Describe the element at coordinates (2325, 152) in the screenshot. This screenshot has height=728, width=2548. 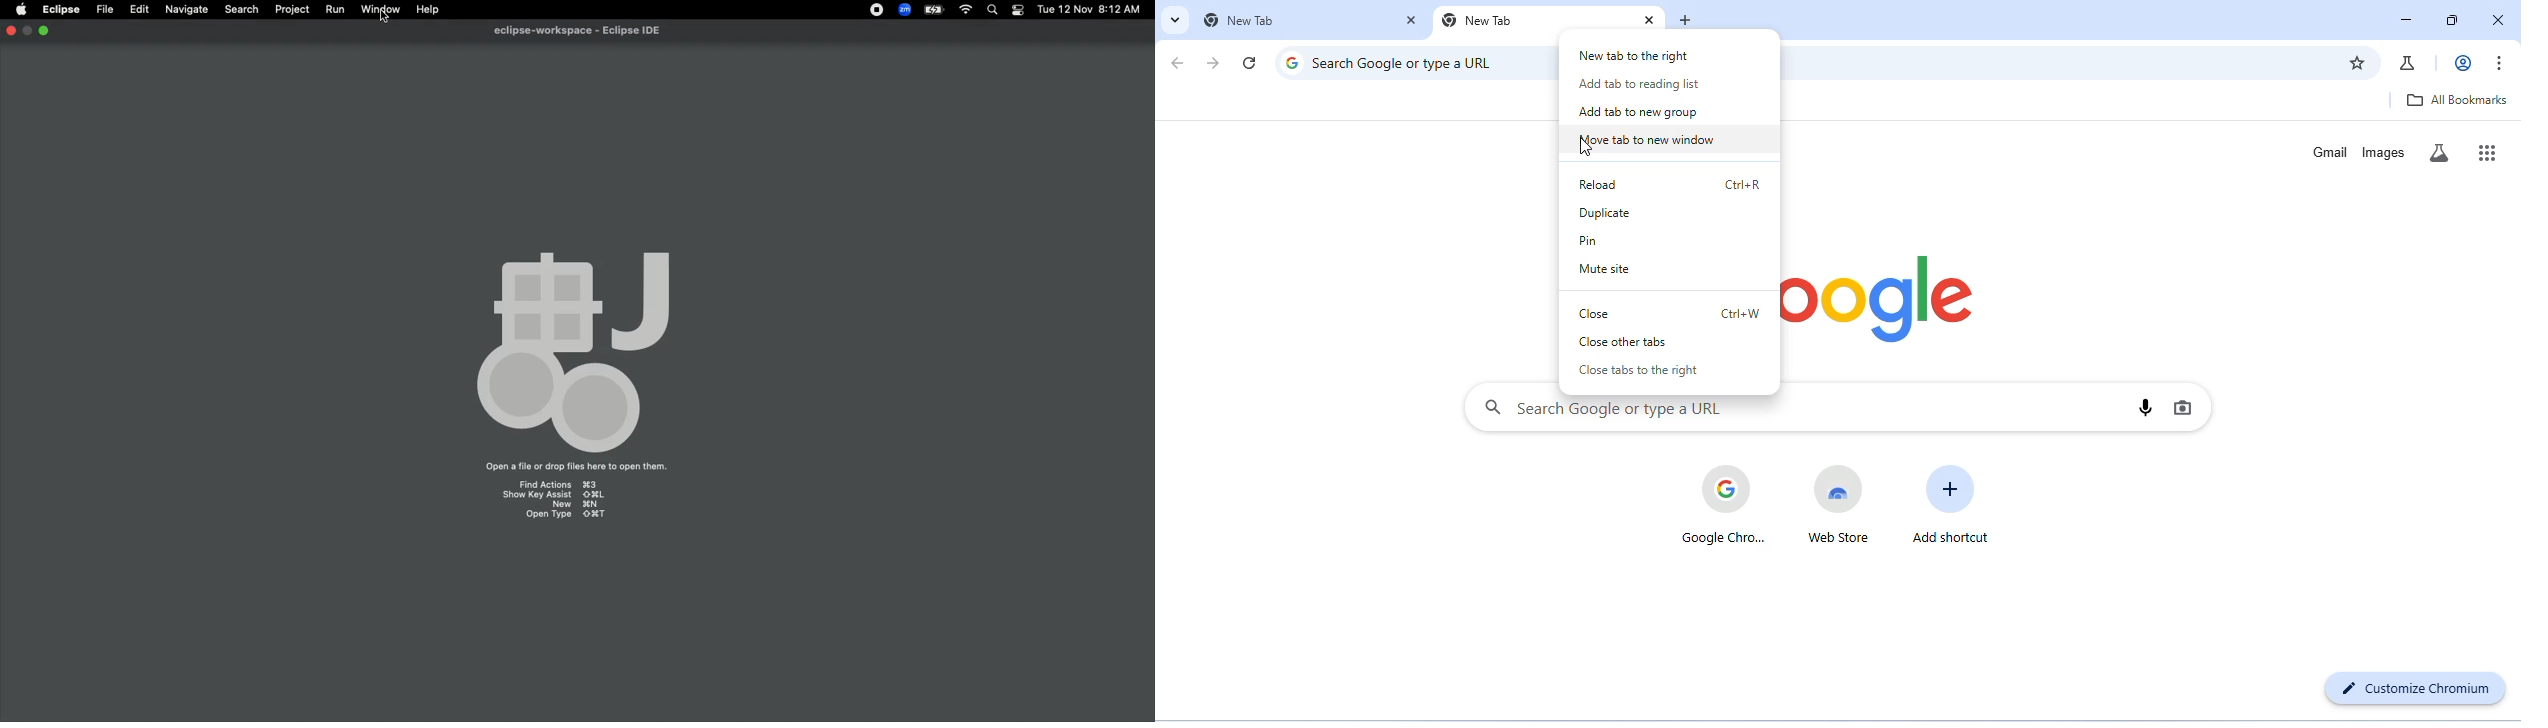
I see `gmail` at that location.